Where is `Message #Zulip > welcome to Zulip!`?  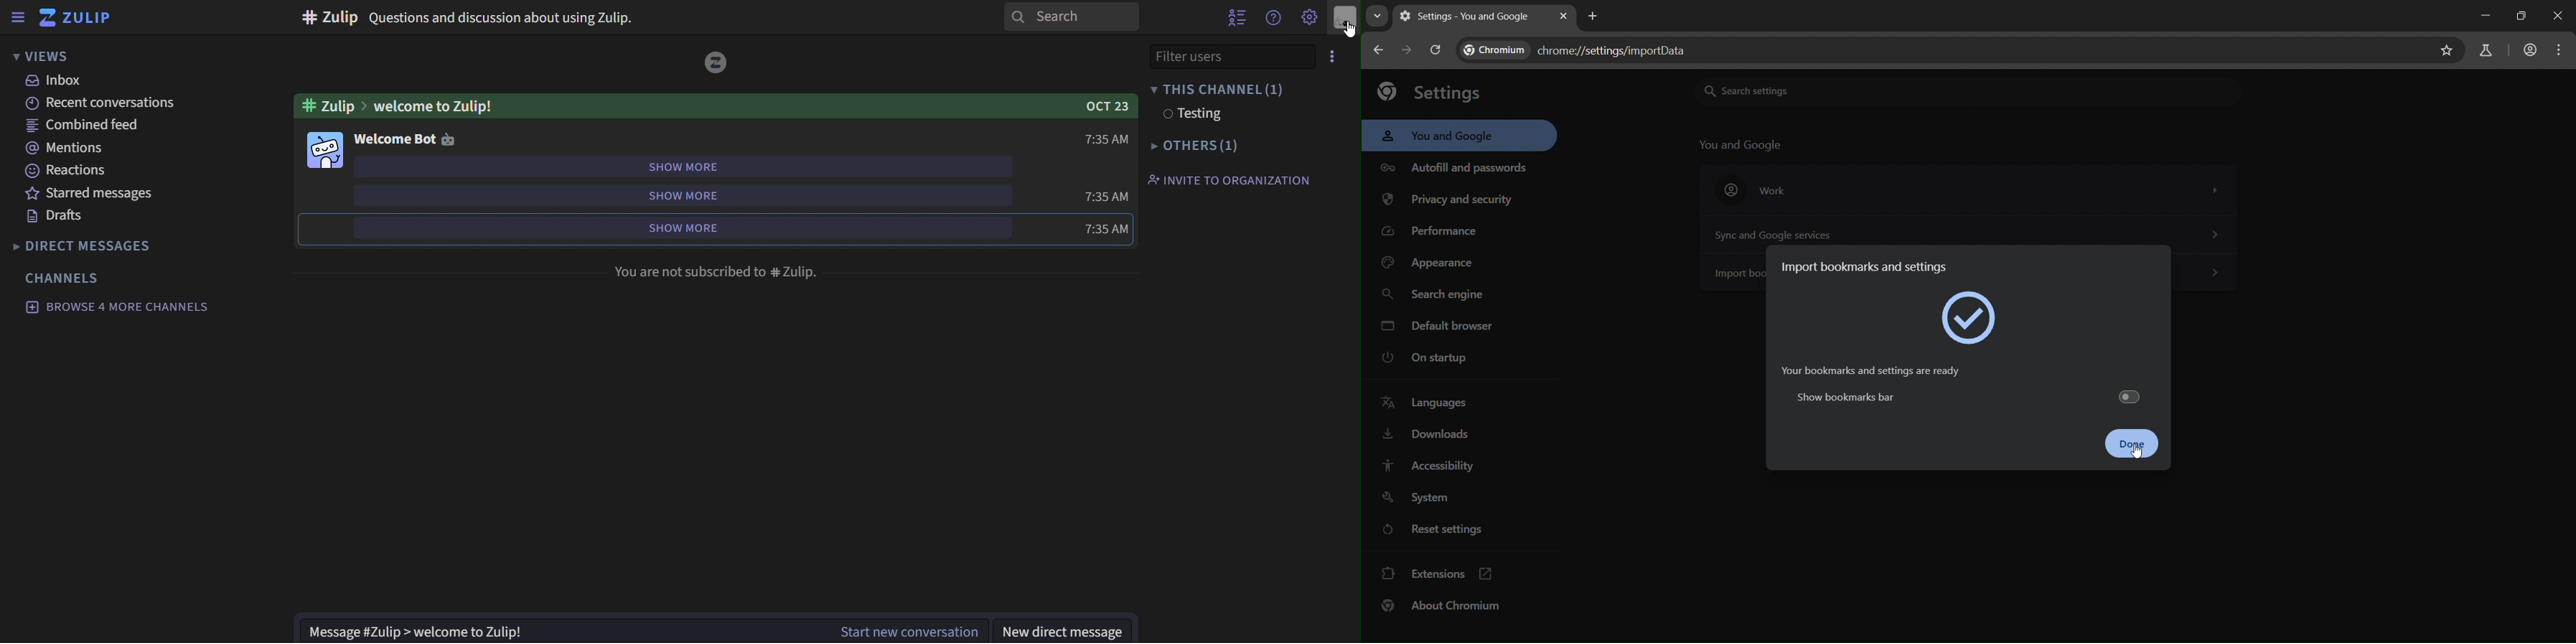 Message #Zulip > welcome to Zulip! is located at coordinates (557, 629).